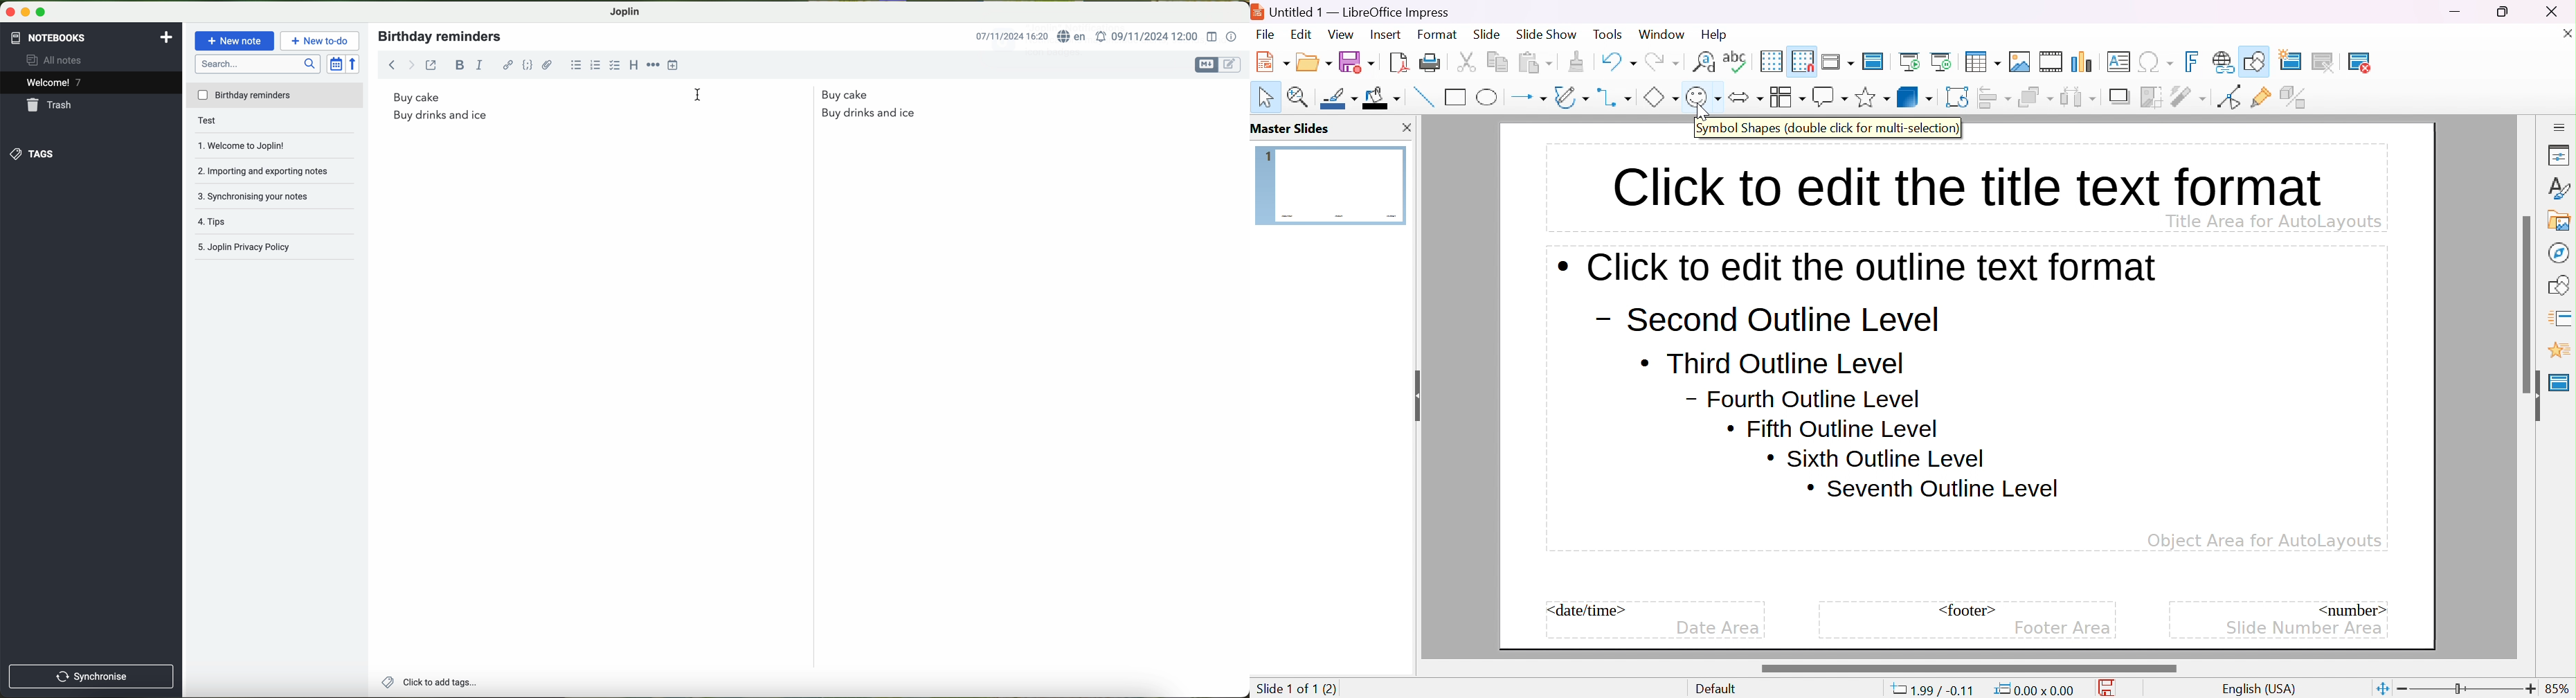  I want to click on screen buttons, so click(29, 11).